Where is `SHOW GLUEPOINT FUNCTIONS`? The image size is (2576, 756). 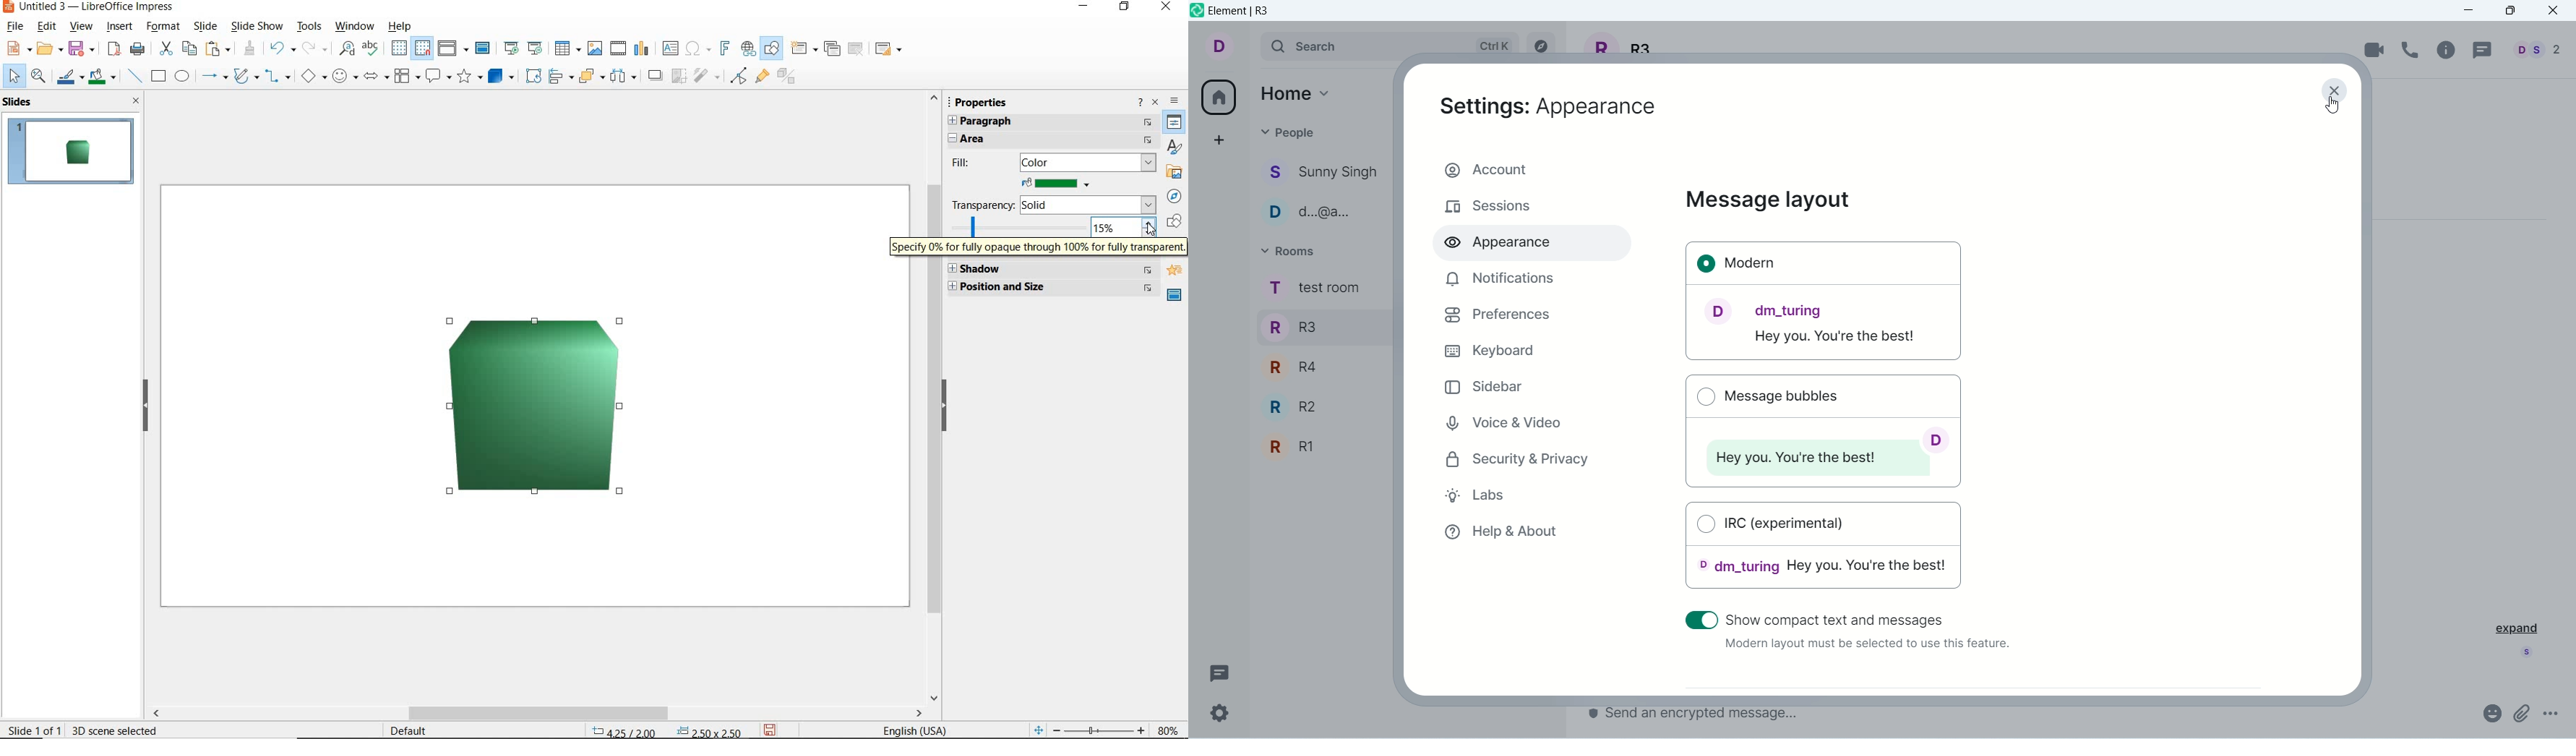
SHOW GLUEPOINT FUNCTIONS is located at coordinates (762, 78).